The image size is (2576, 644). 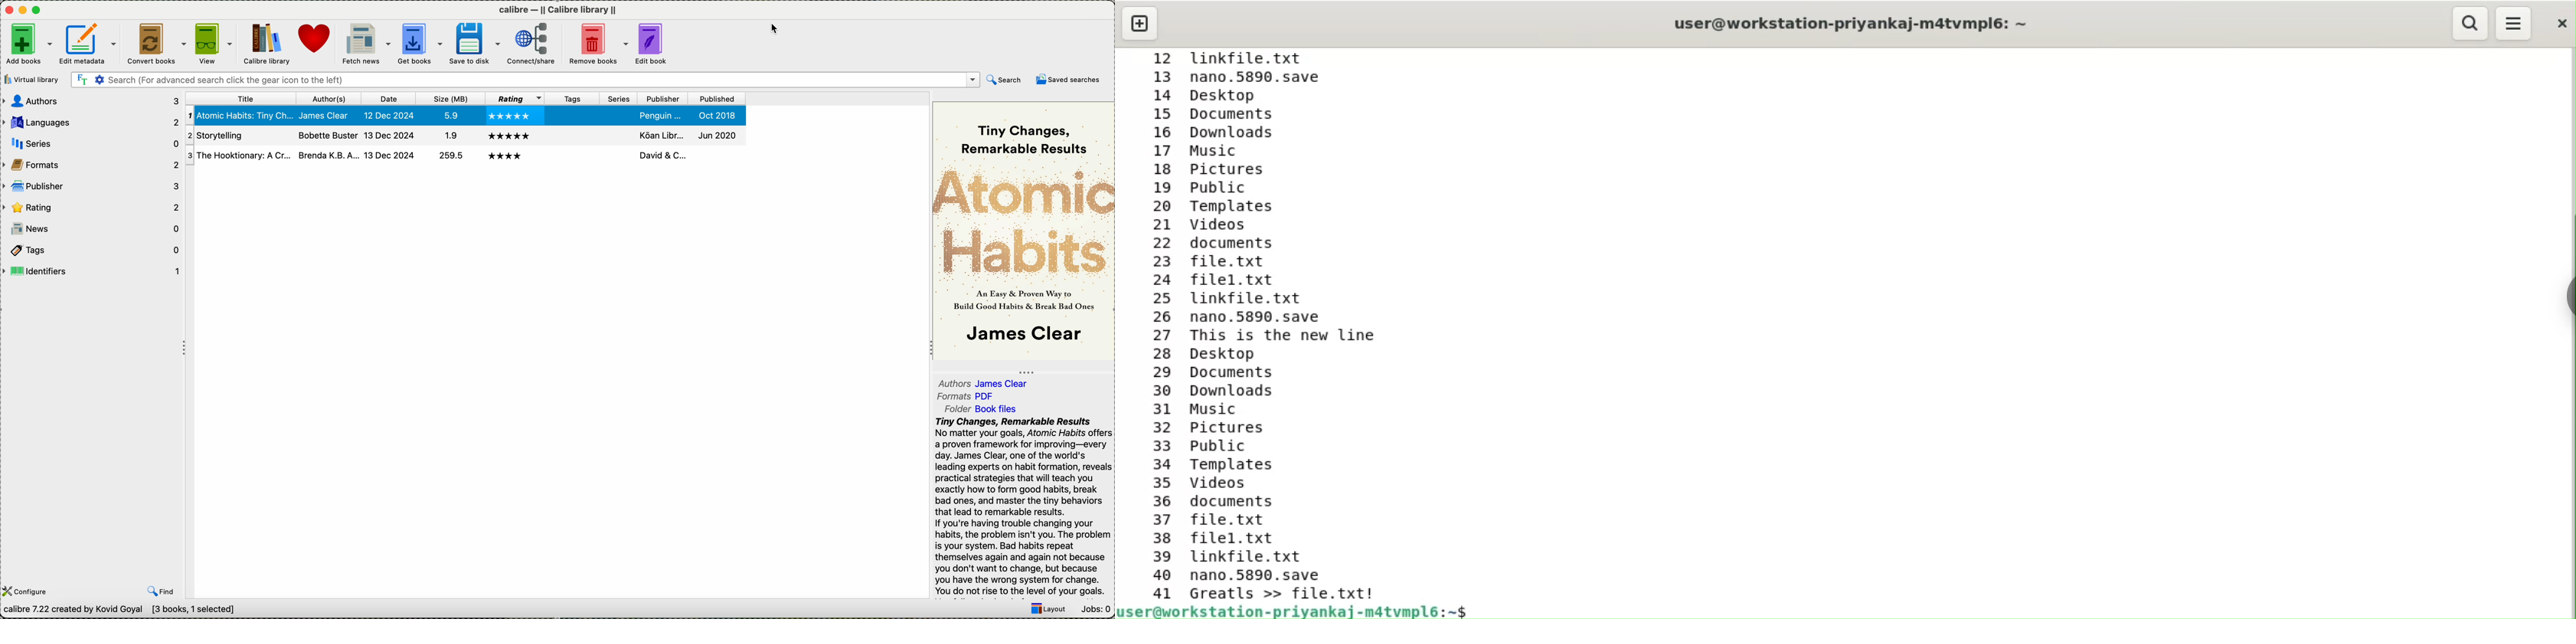 What do you see at coordinates (1045, 610) in the screenshot?
I see `Layout` at bounding box center [1045, 610].